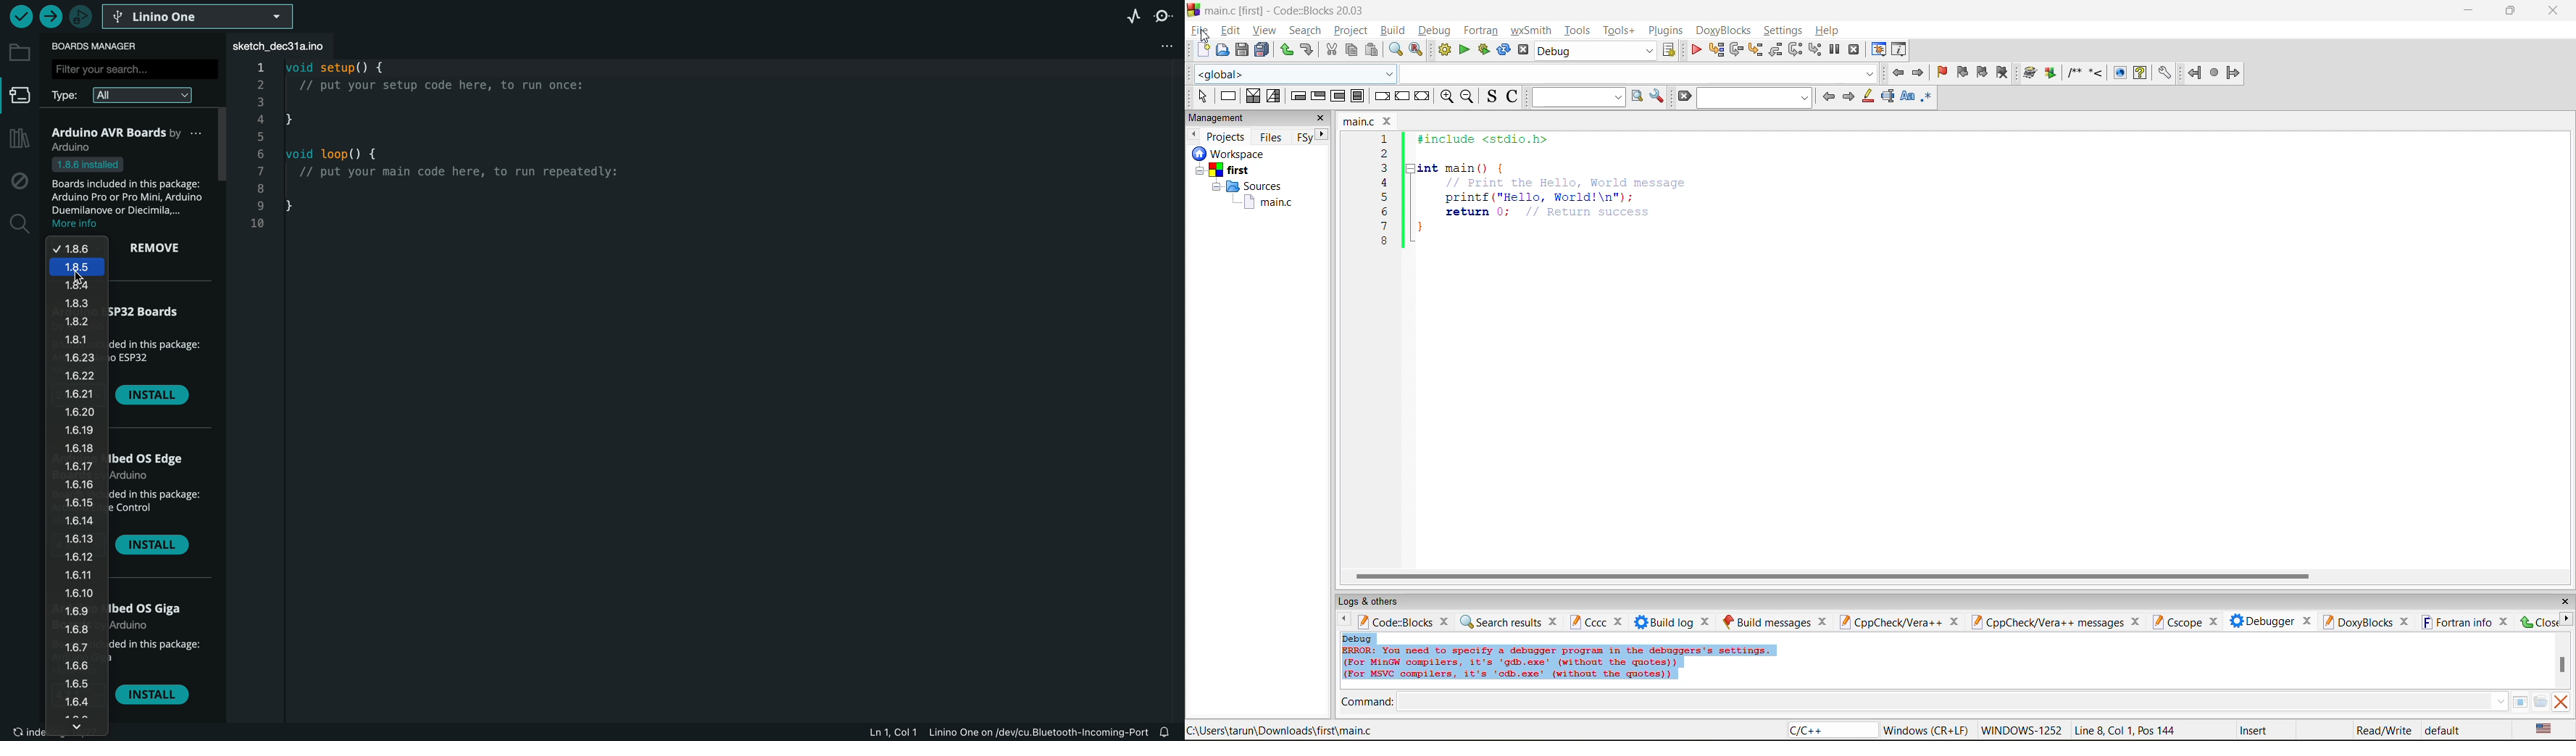 This screenshot has width=2576, height=756. What do you see at coordinates (2511, 9) in the screenshot?
I see `resize` at bounding box center [2511, 9].